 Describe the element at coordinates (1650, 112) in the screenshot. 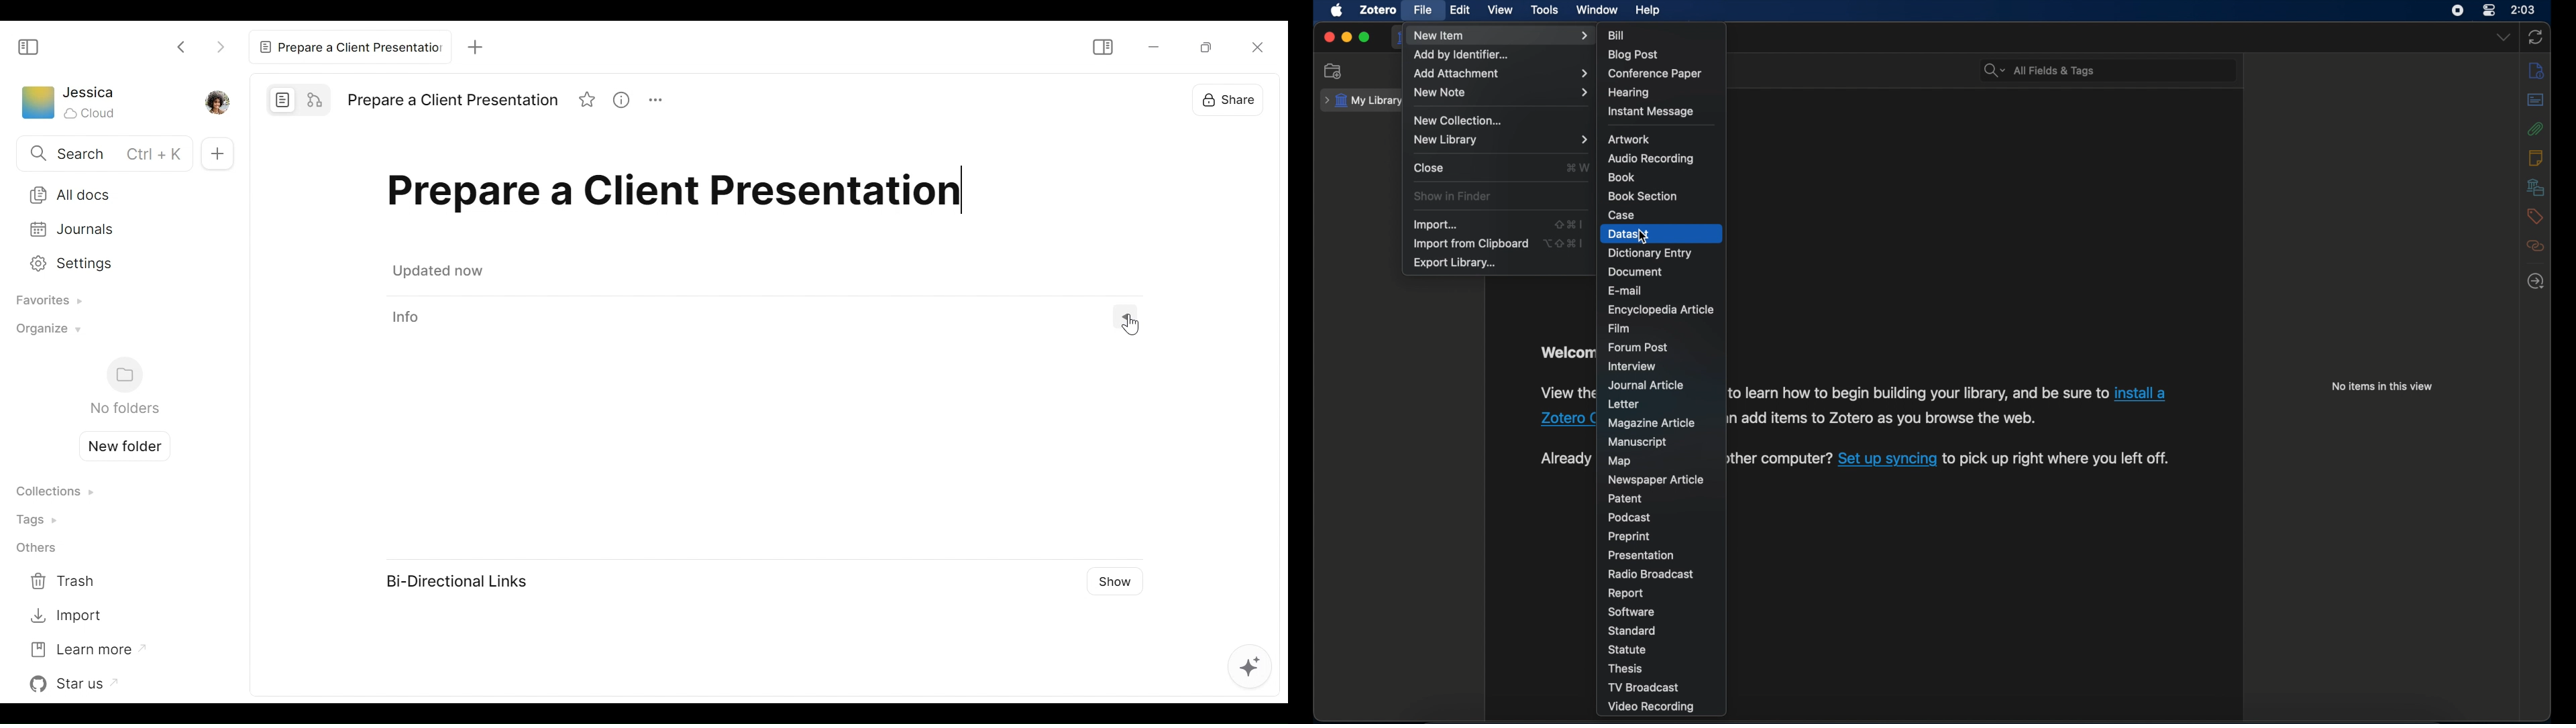

I see `instant message` at that location.